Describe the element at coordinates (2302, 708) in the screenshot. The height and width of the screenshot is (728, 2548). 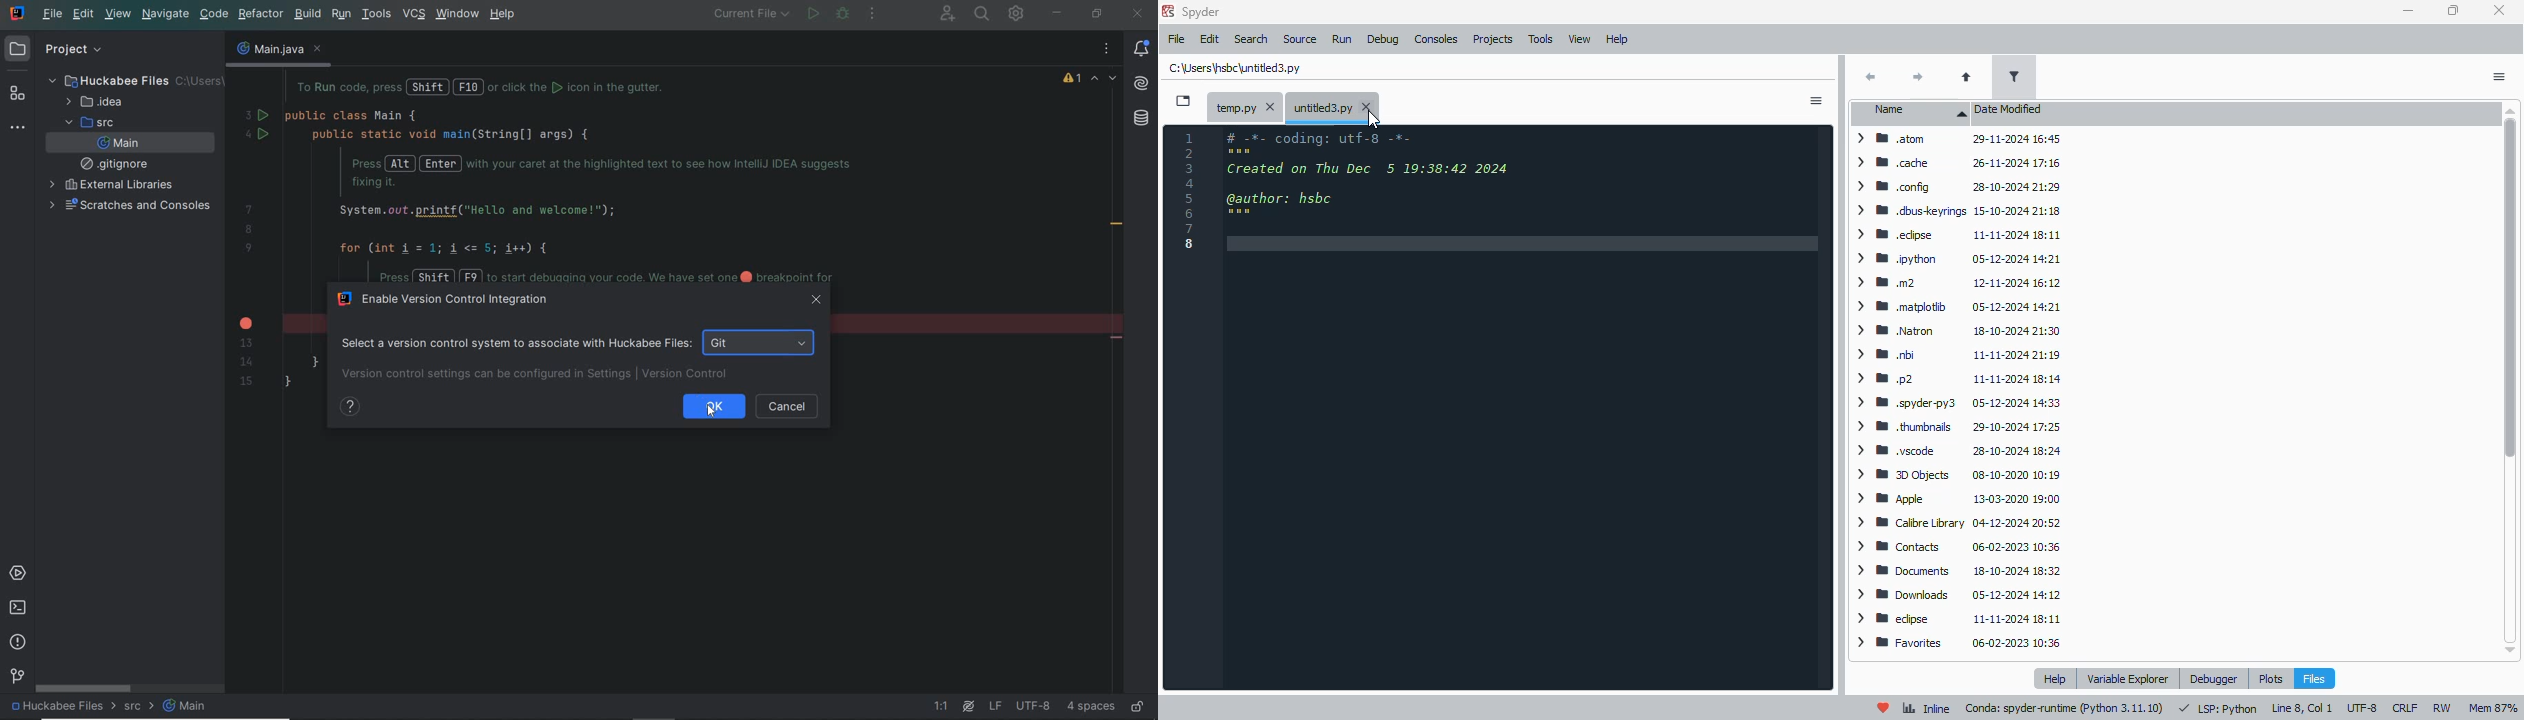
I see `line 8, col 1` at that location.